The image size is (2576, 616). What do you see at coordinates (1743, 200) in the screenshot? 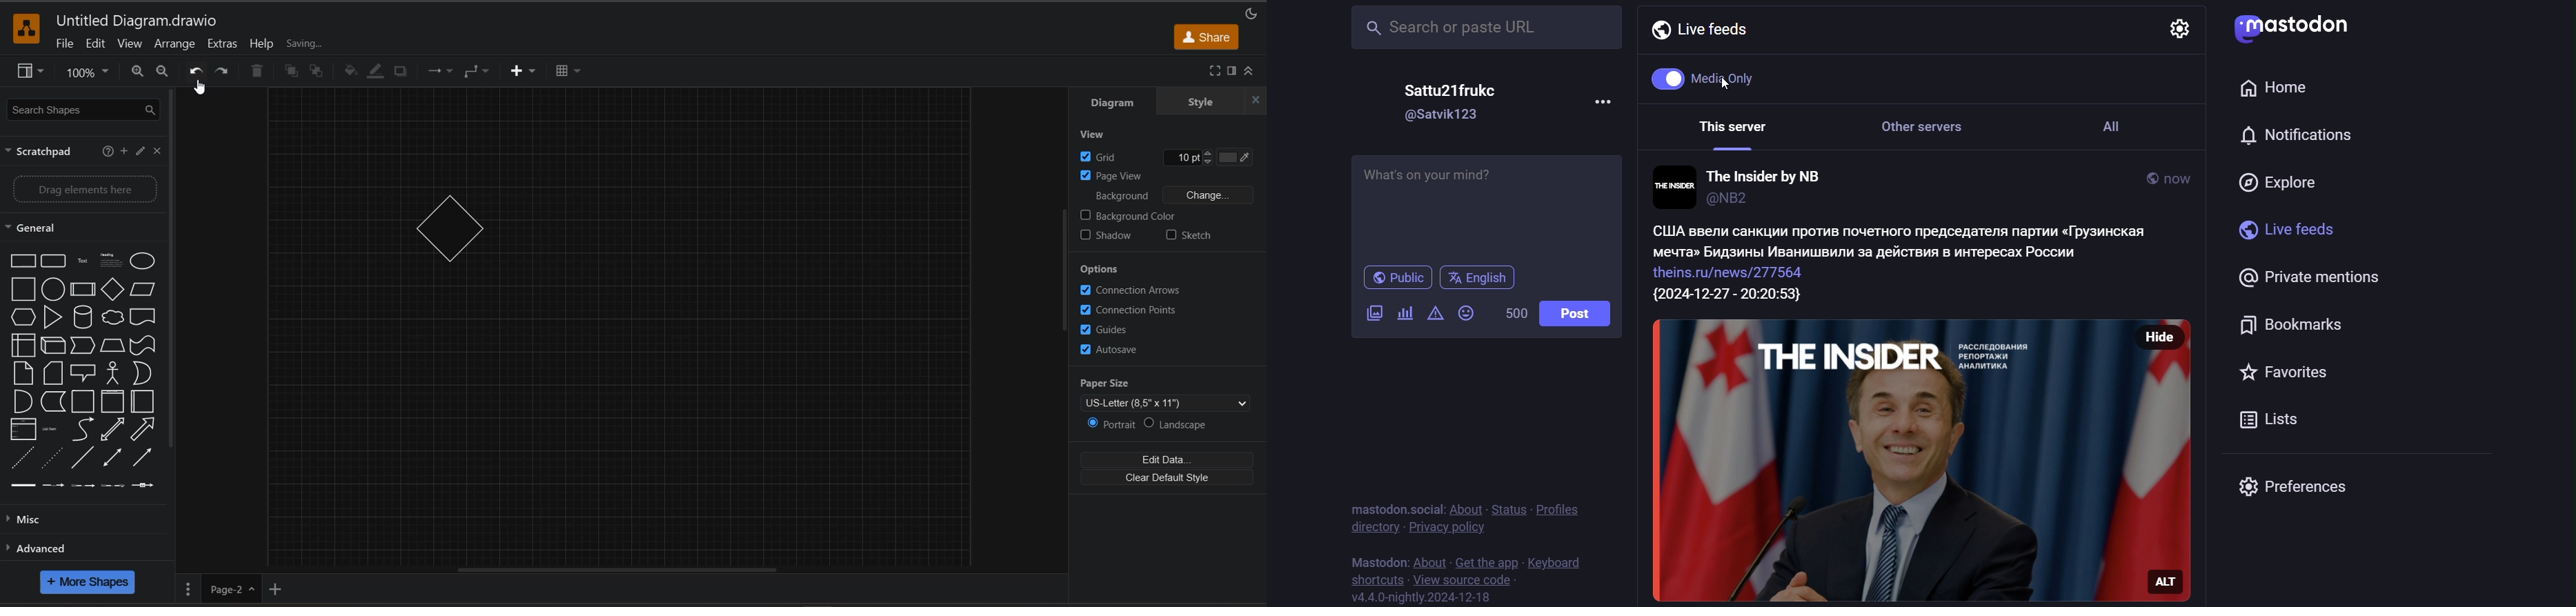
I see `@ns2` at bounding box center [1743, 200].